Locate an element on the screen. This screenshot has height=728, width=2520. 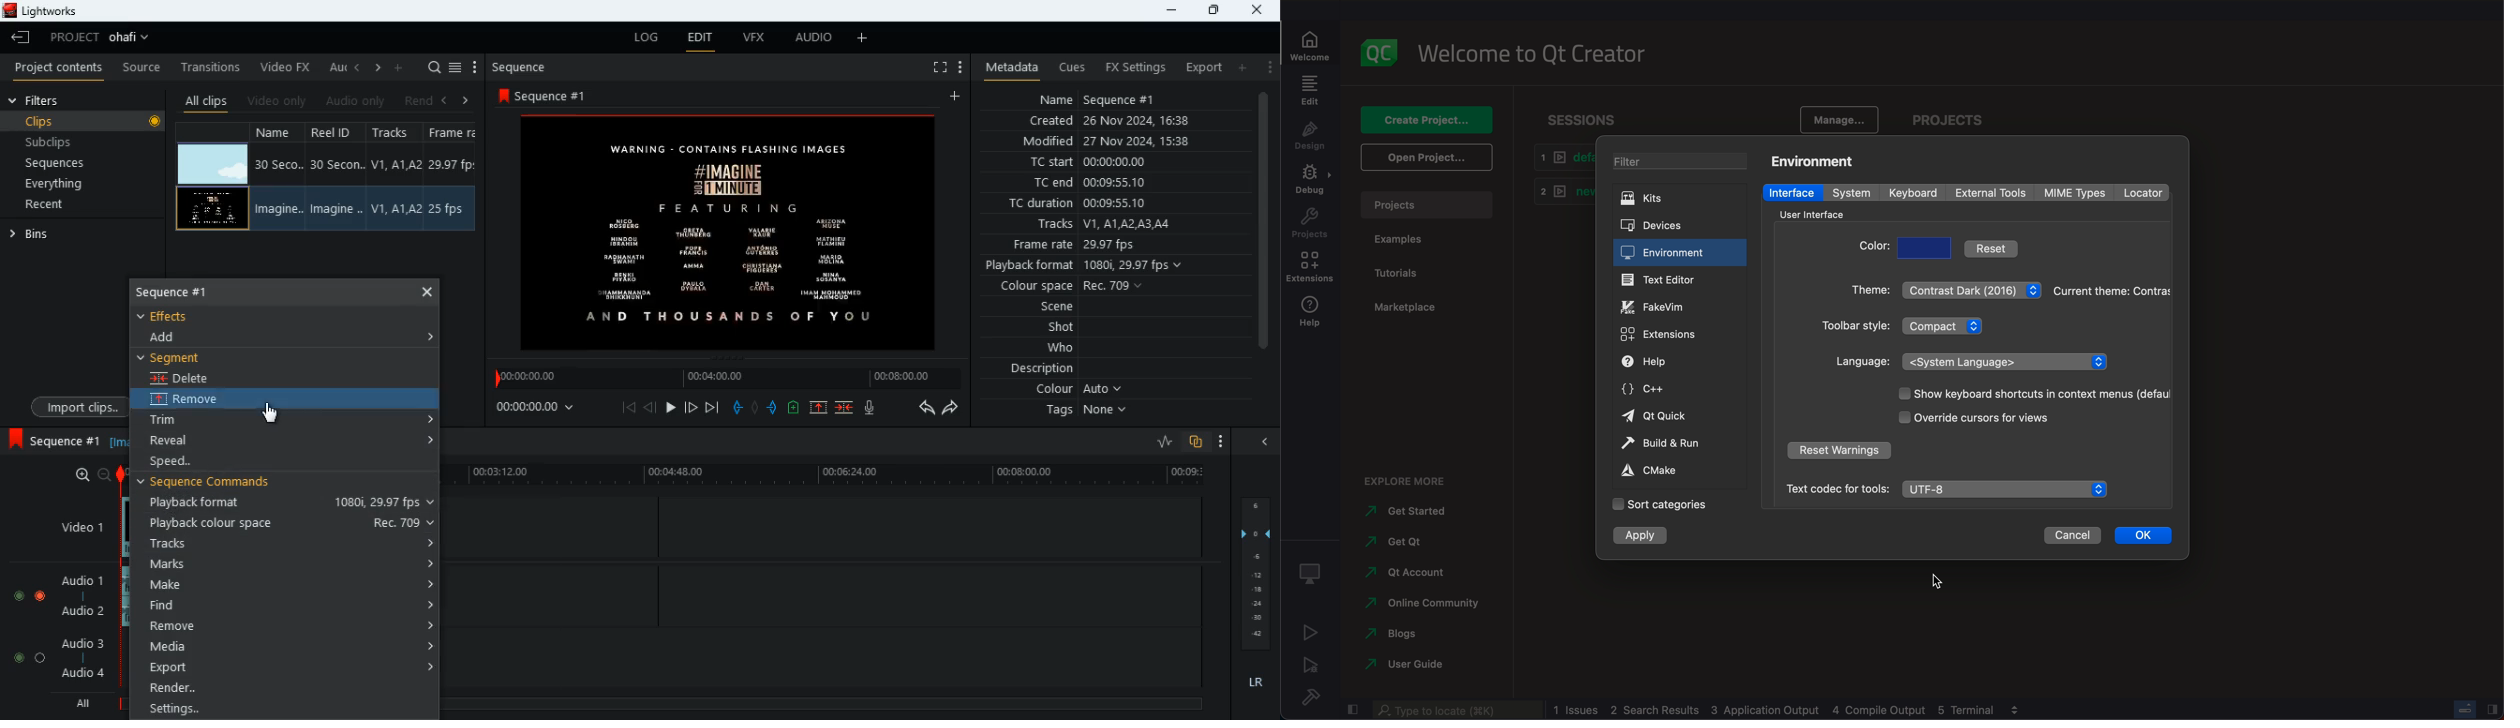
logs is located at coordinates (1774, 710).